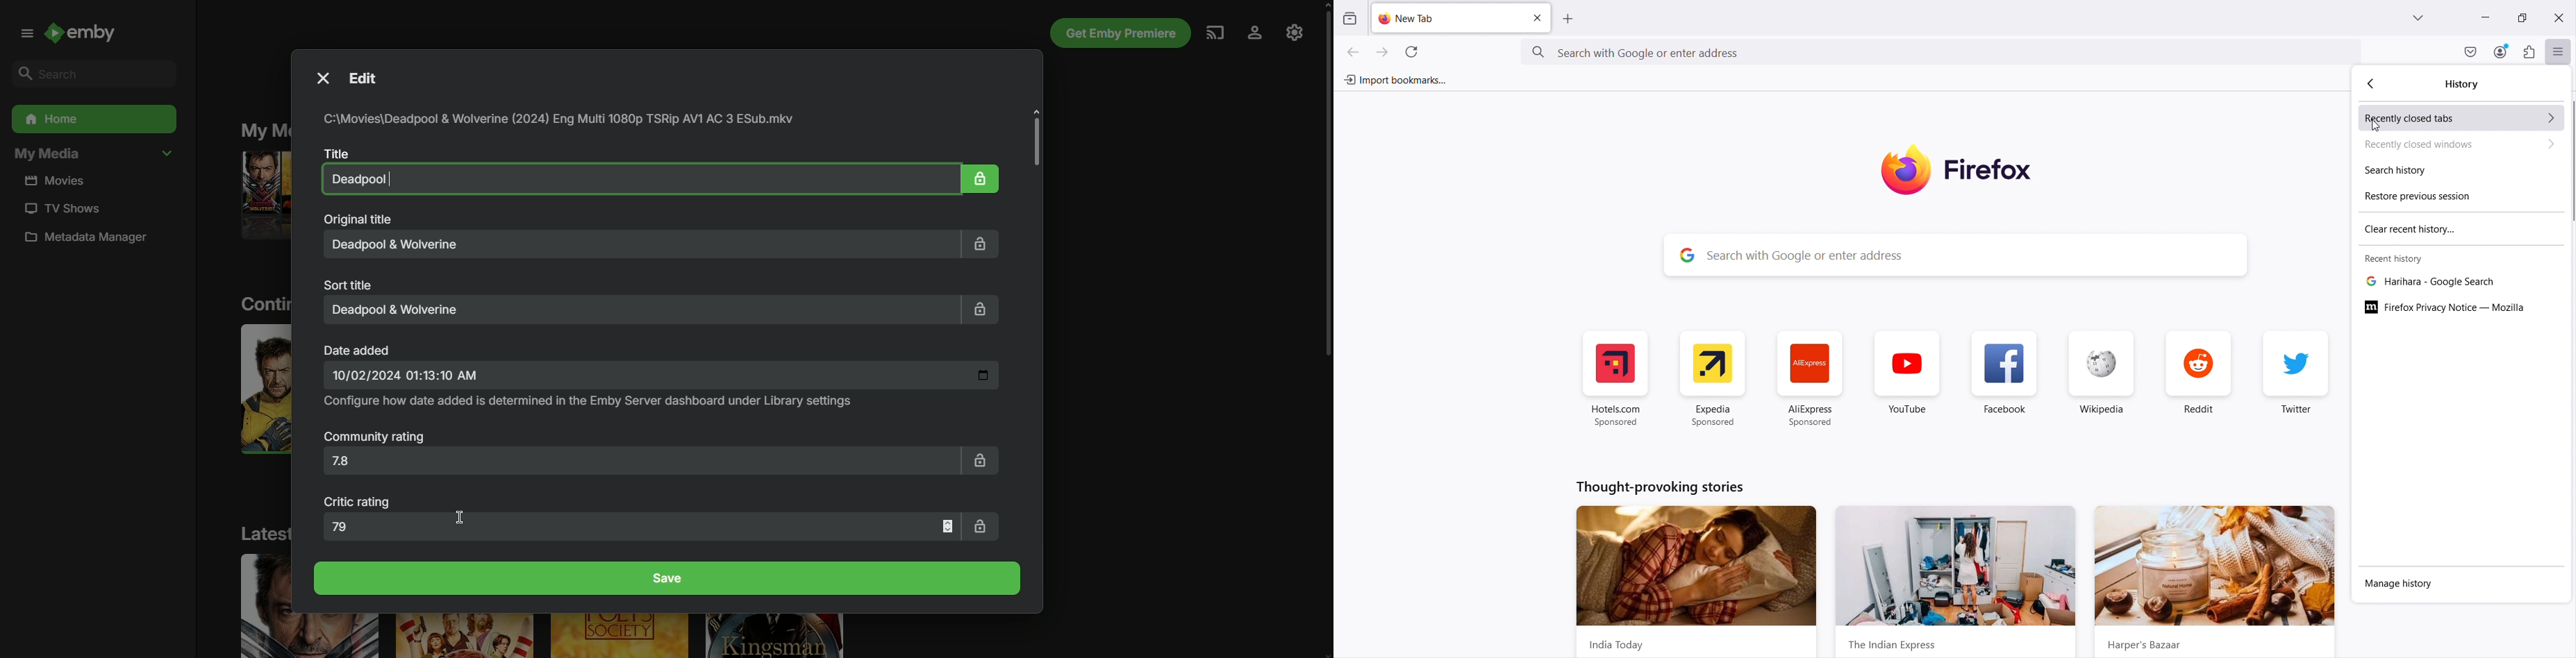  I want to click on India today, so click(1694, 579).